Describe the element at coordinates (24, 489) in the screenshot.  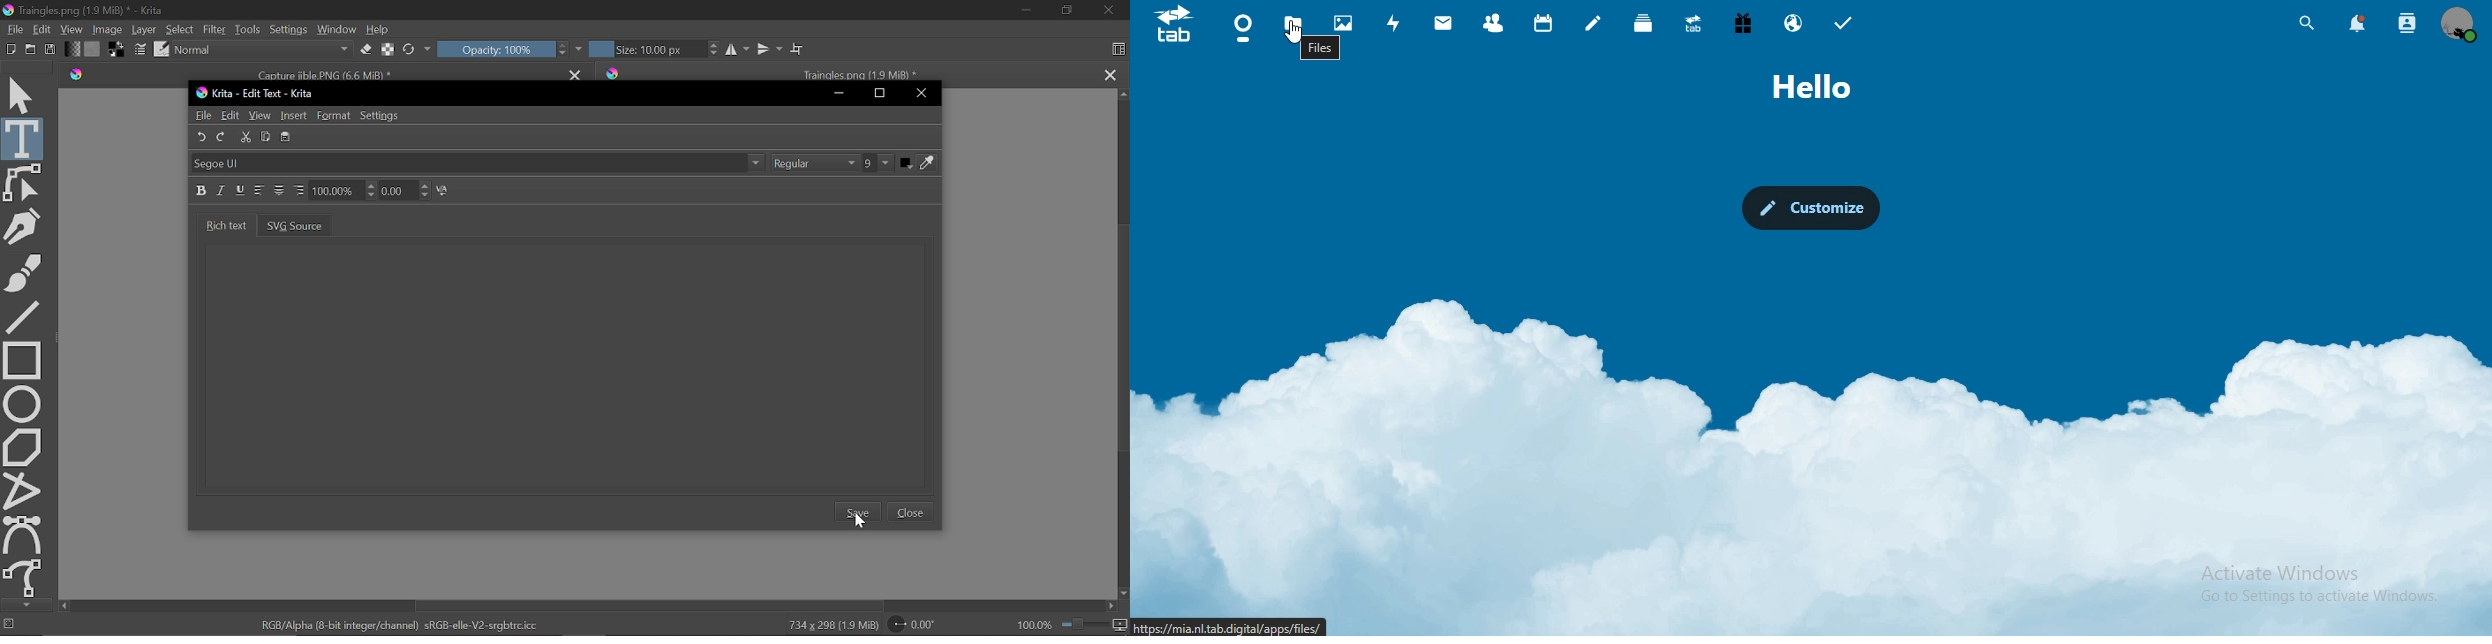
I see `polyline tool` at that location.